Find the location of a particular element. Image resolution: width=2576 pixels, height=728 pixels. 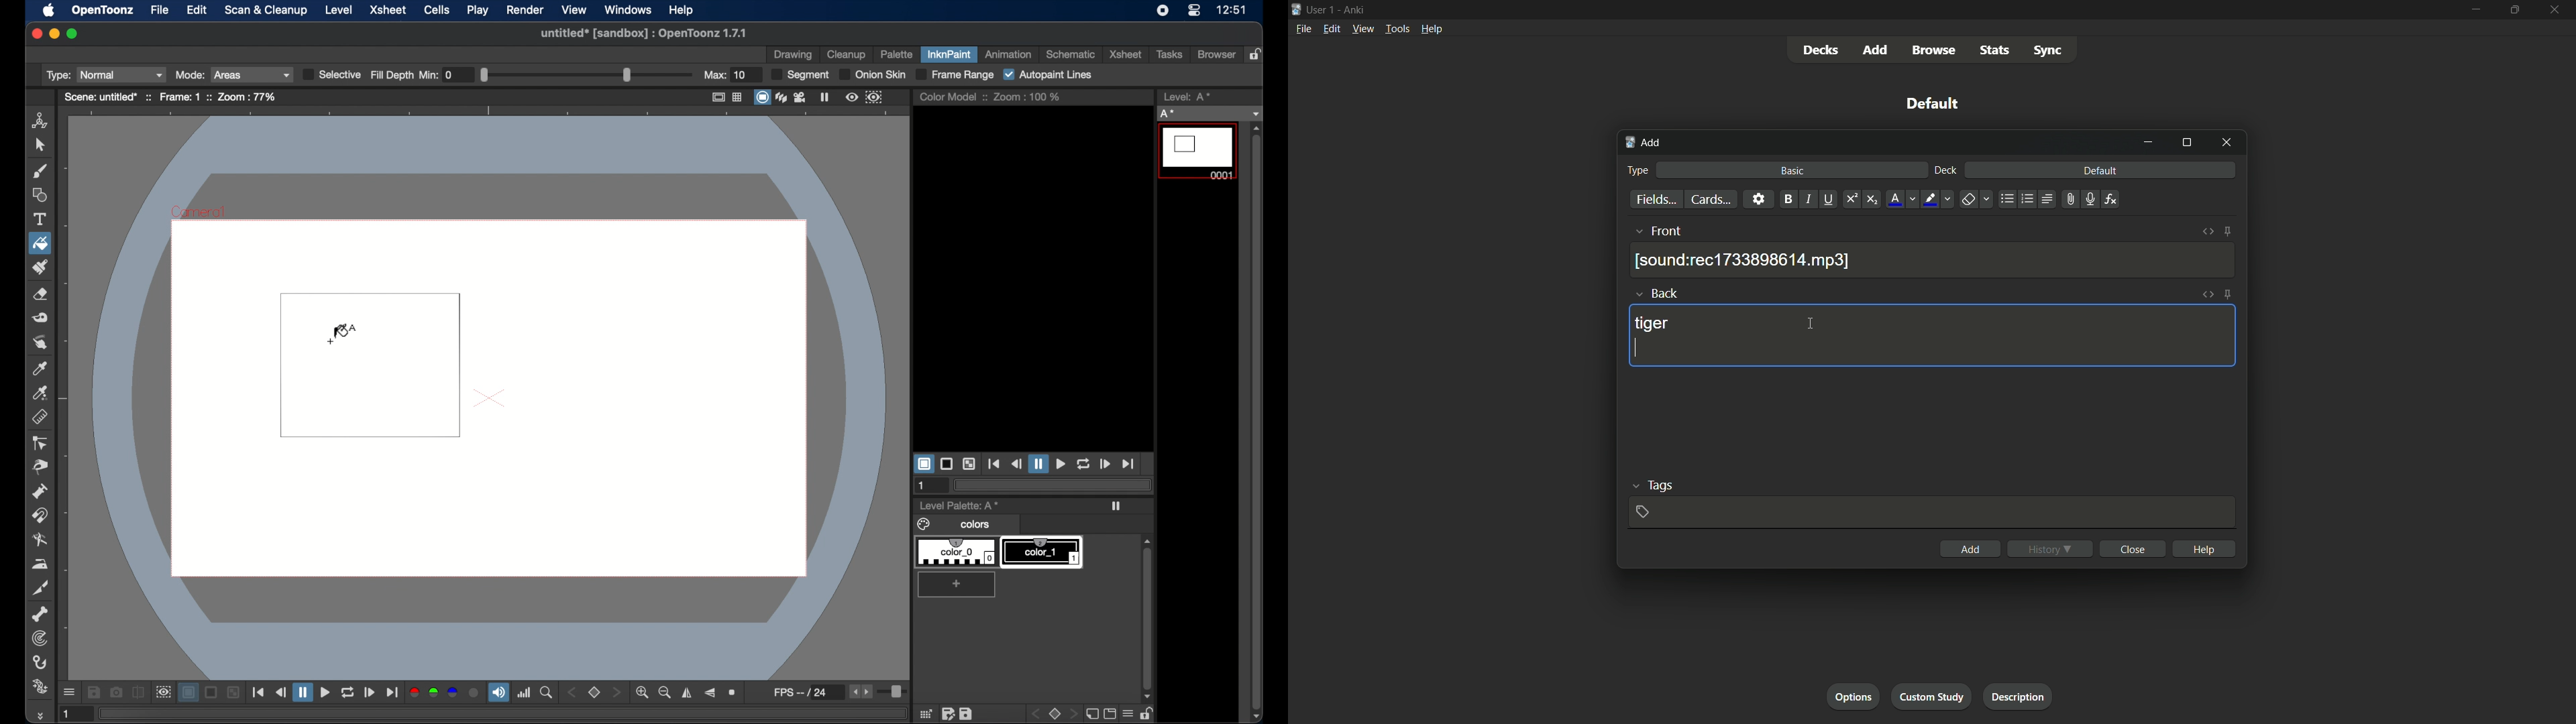

file menu is located at coordinates (1304, 28).